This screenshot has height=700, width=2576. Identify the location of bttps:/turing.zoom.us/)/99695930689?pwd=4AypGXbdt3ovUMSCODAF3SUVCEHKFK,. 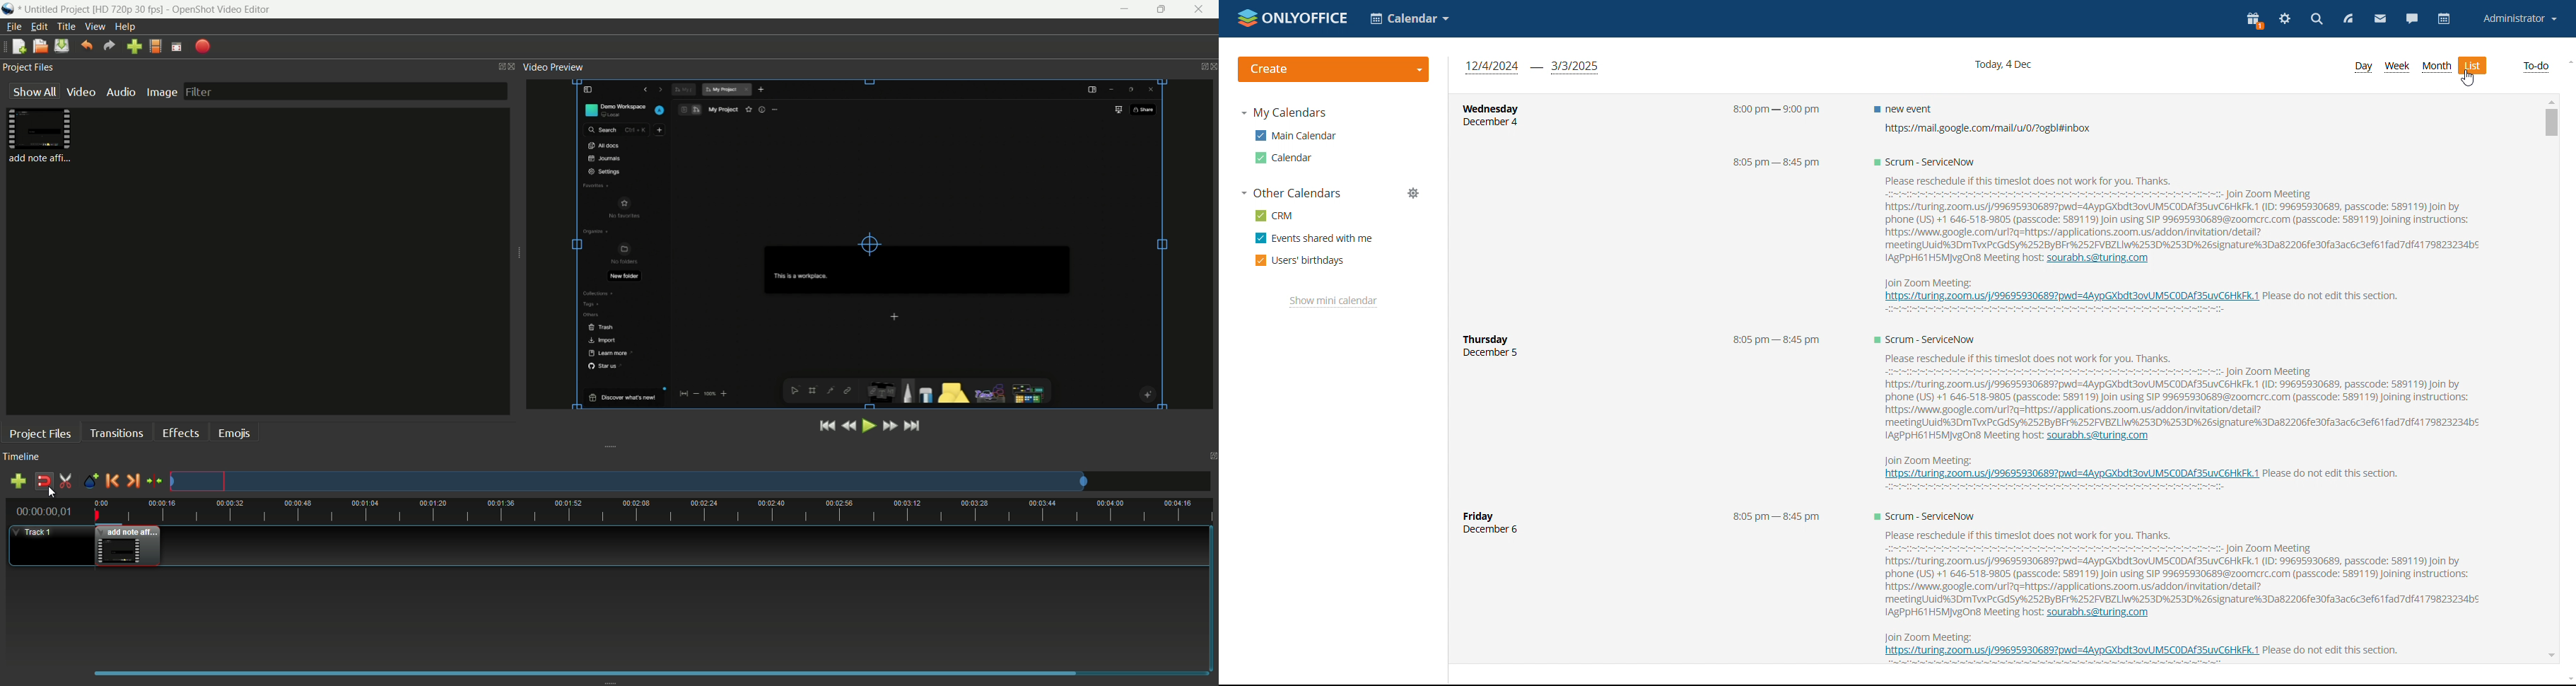
(2067, 297).